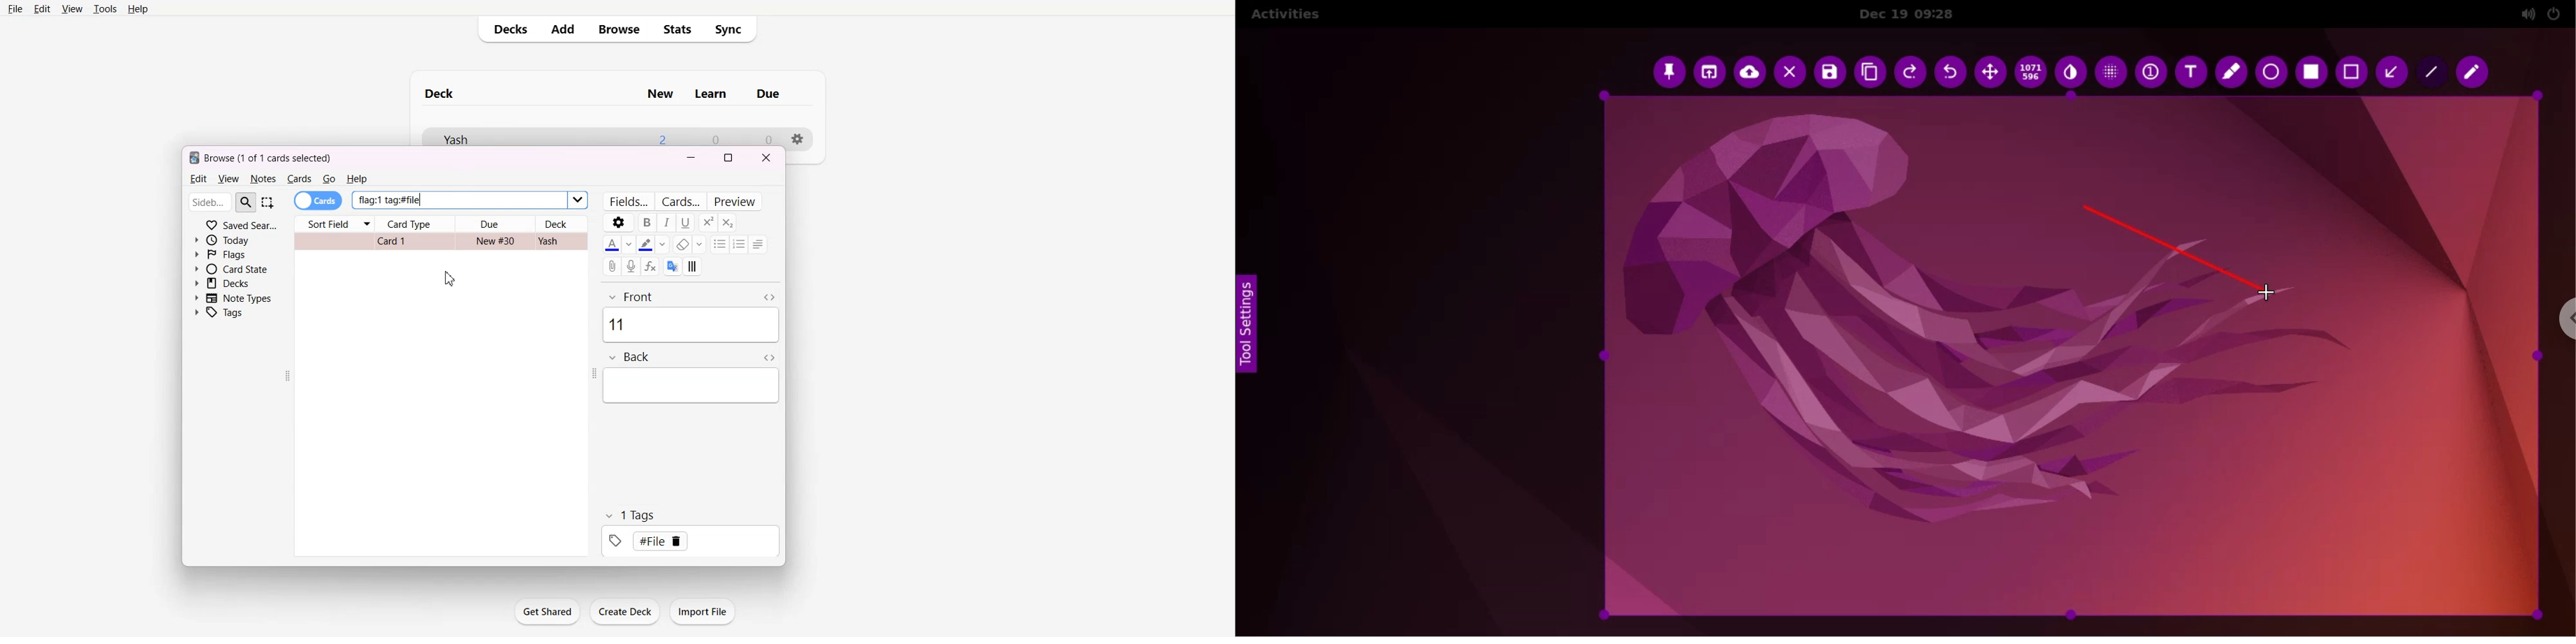 The width and height of the screenshot is (2576, 644). What do you see at coordinates (274, 158) in the screenshot?
I see `Browse (0 of 0 cards selected)` at bounding box center [274, 158].